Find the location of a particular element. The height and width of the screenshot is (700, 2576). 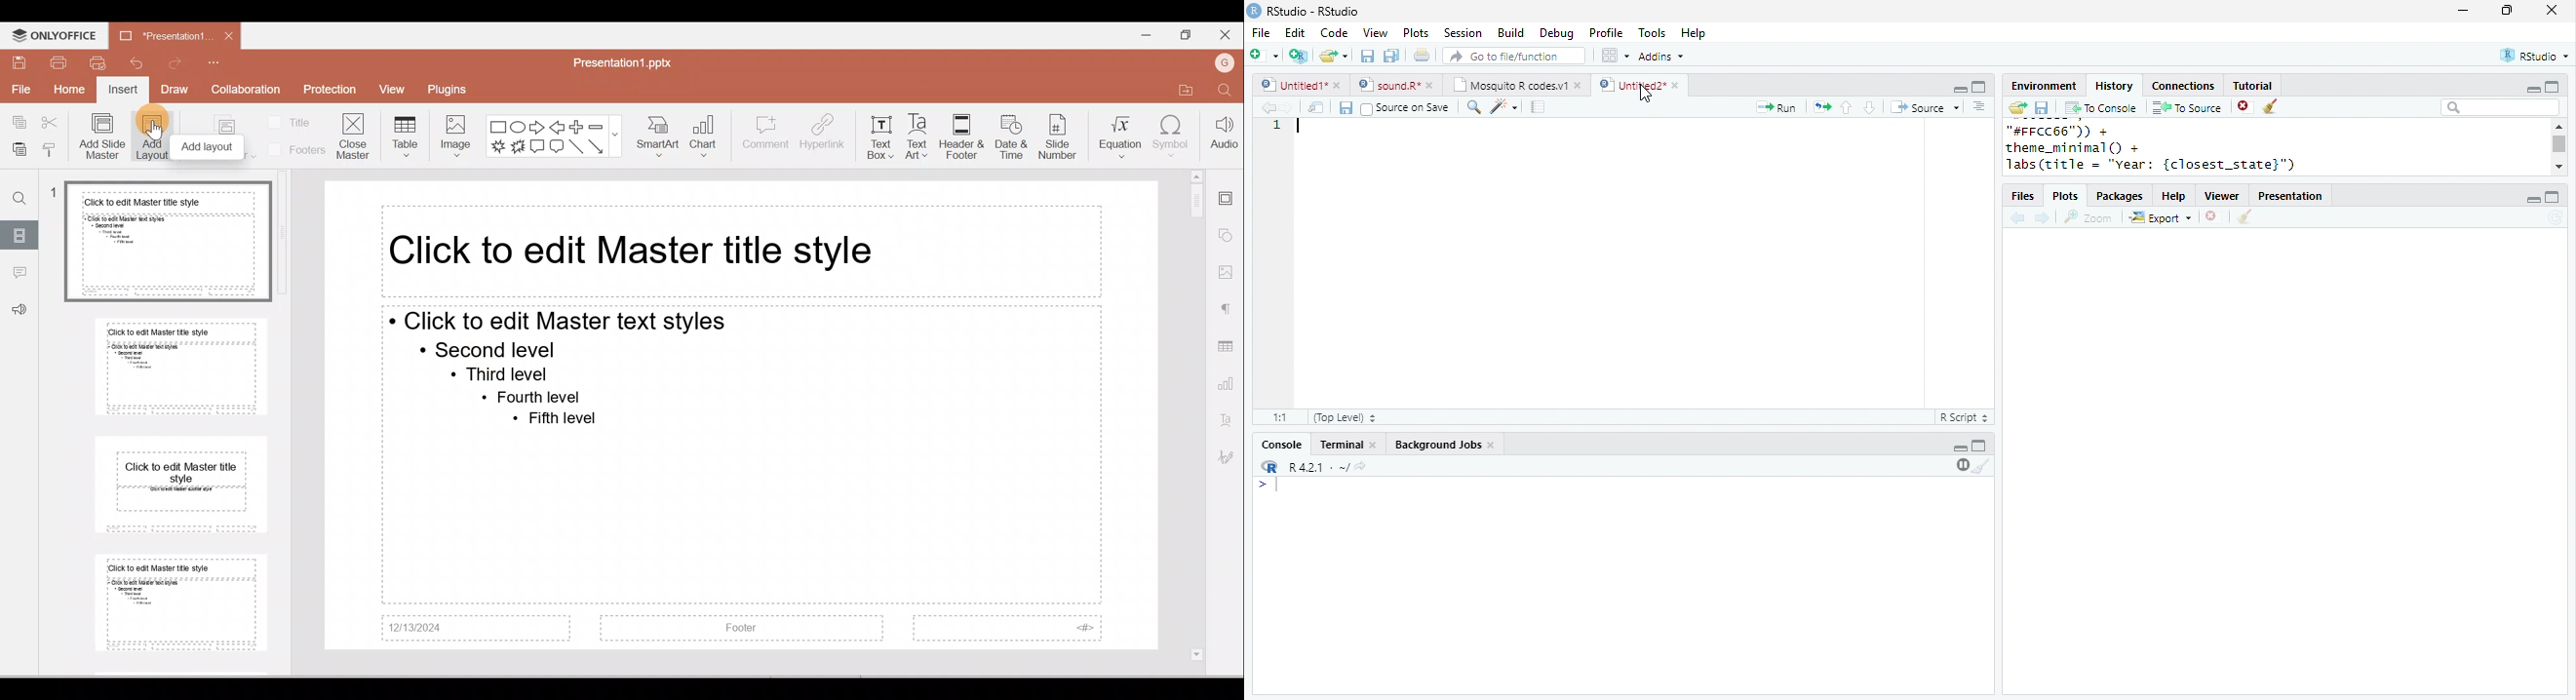

back is located at coordinates (2017, 219).